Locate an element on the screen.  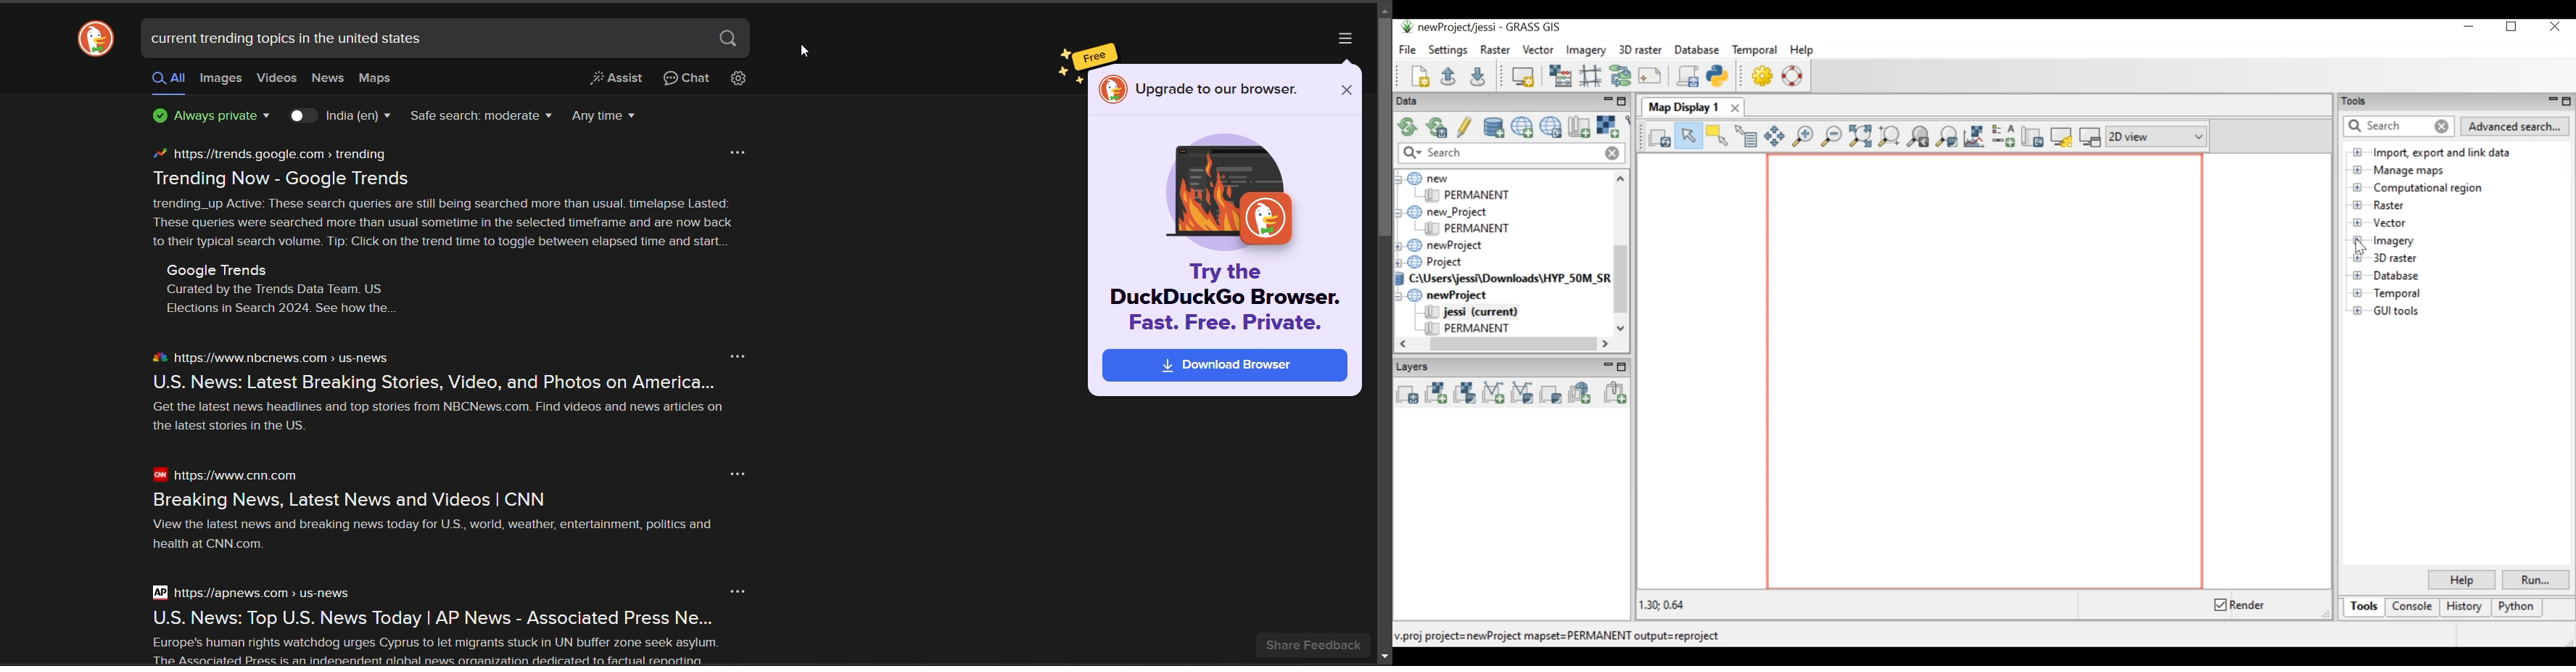
close is located at coordinates (1344, 87).